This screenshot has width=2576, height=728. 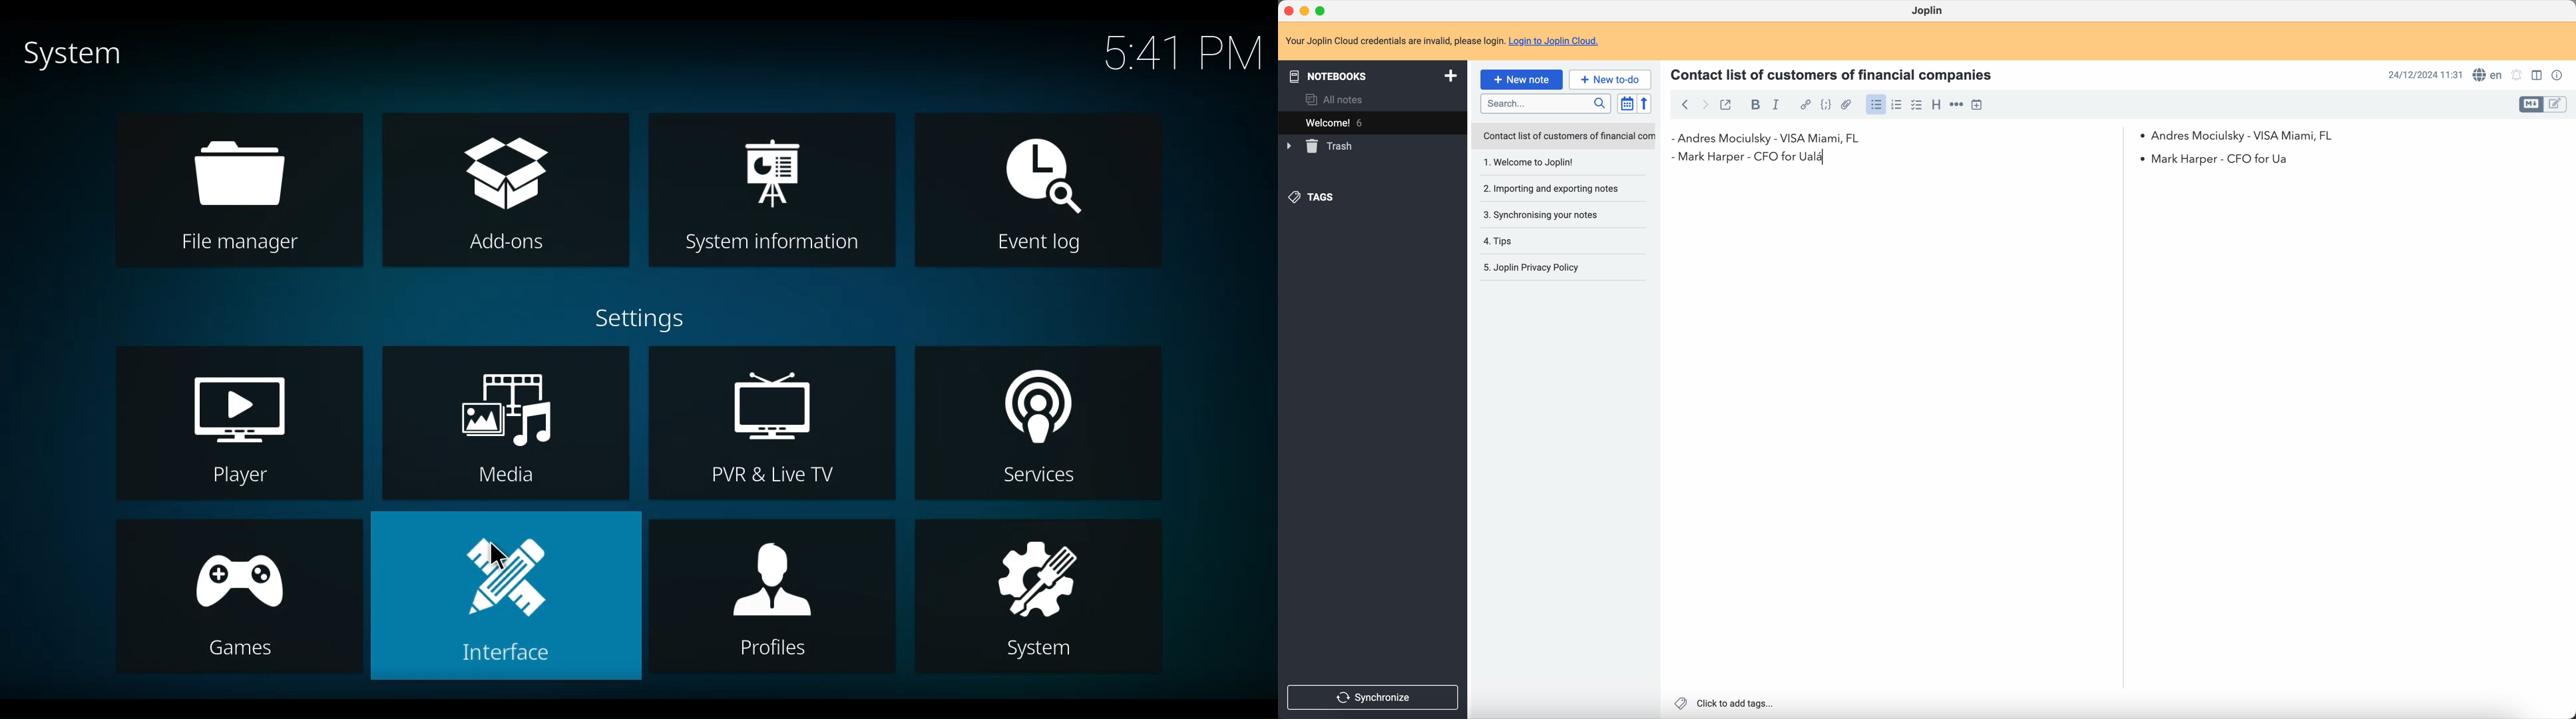 What do you see at coordinates (2488, 74) in the screenshot?
I see `spell checker` at bounding box center [2488, 74].